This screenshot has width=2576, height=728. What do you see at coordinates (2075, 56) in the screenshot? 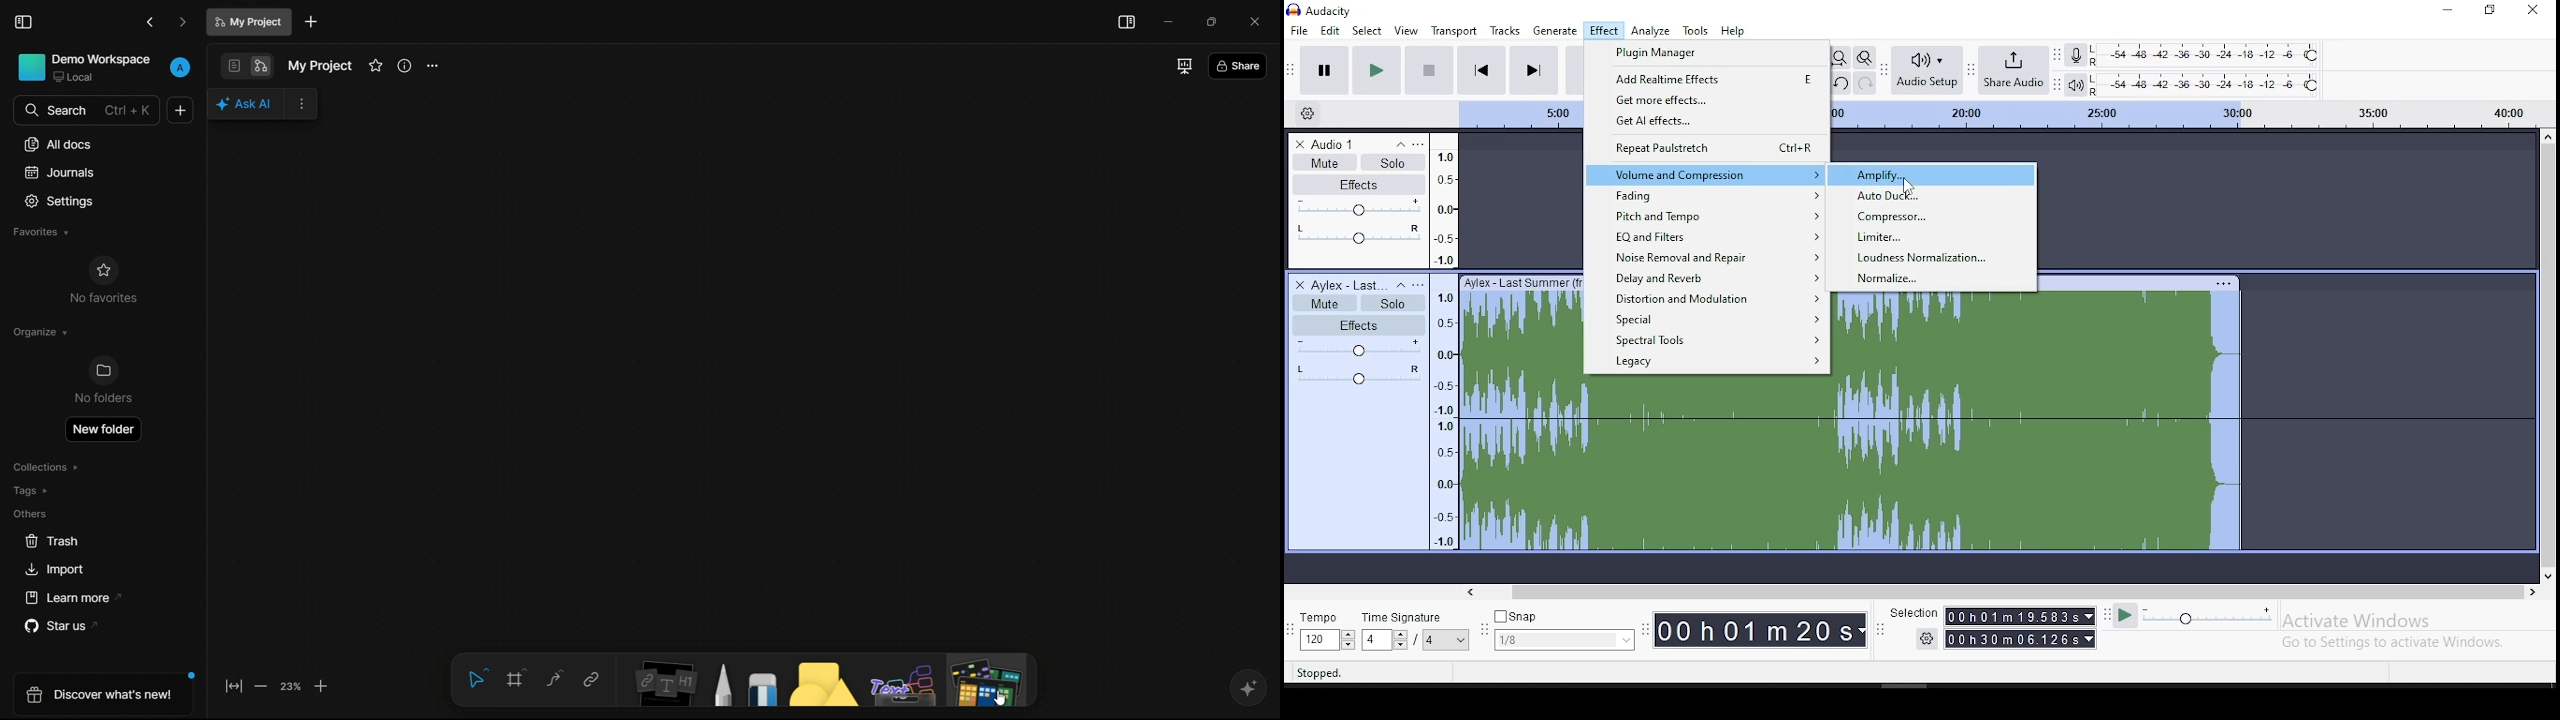
I see `record meter` at bounding box center [2075, 56].